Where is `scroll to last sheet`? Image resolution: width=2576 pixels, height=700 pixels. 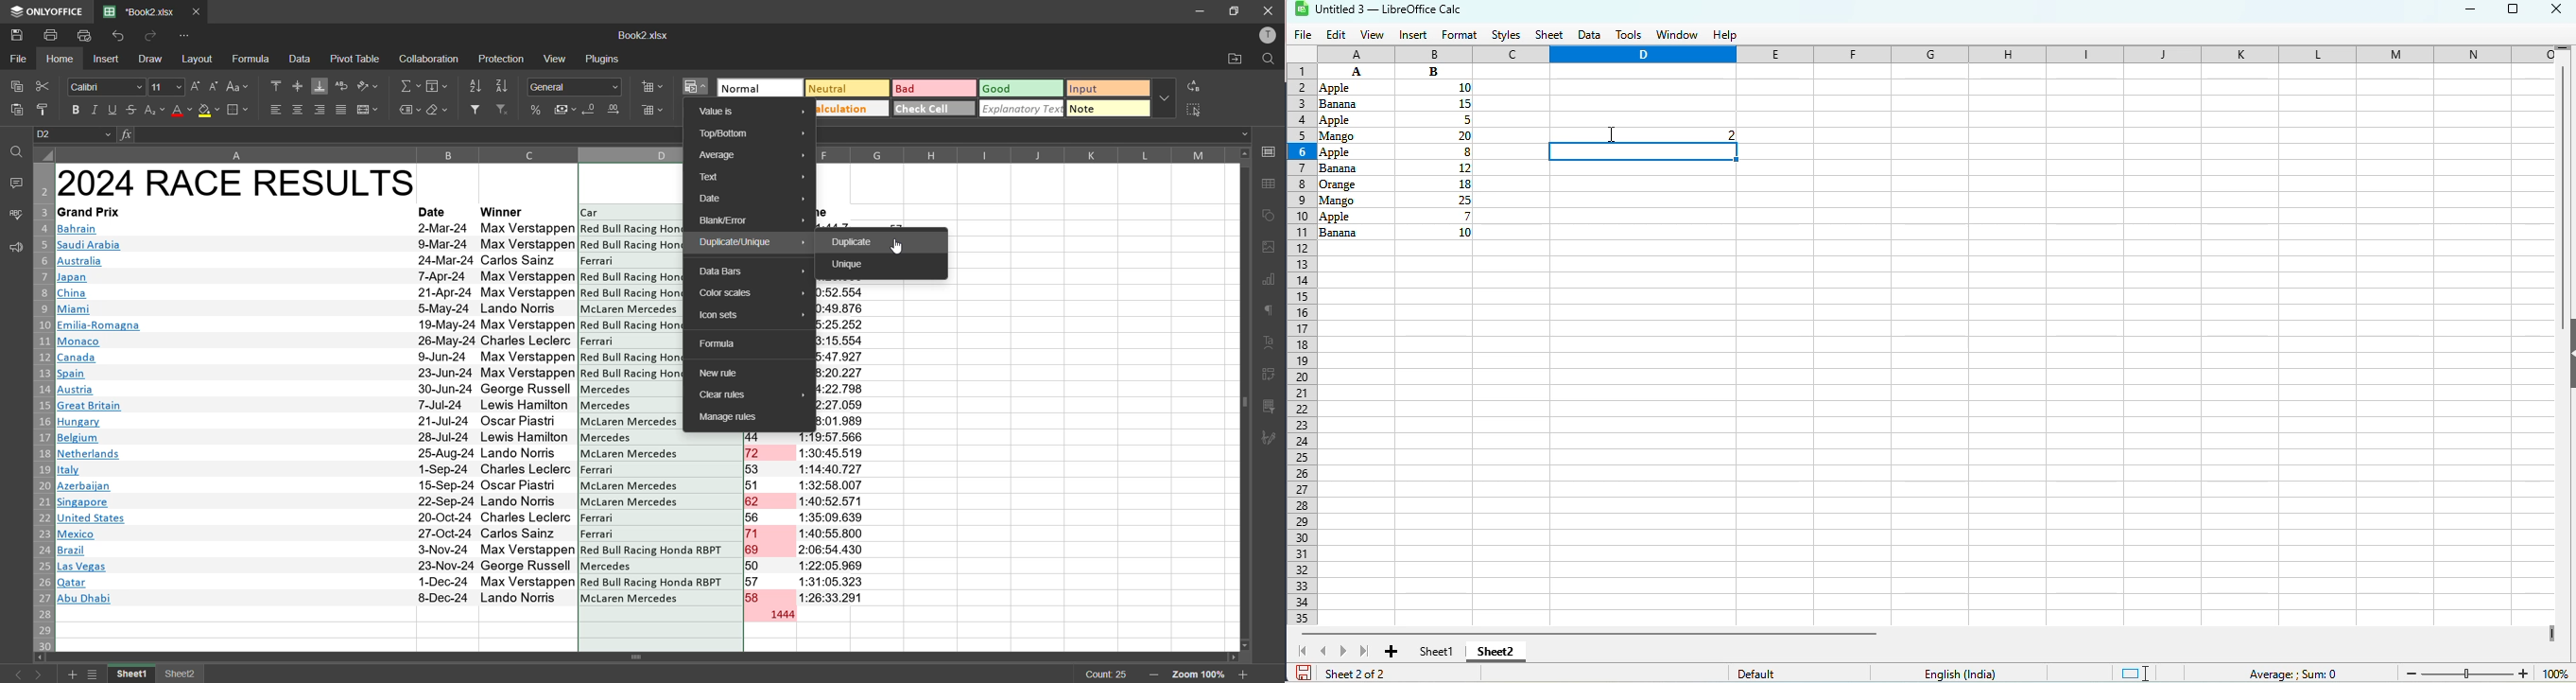 scroll to last sheet is located at coordinates (1365, 651).